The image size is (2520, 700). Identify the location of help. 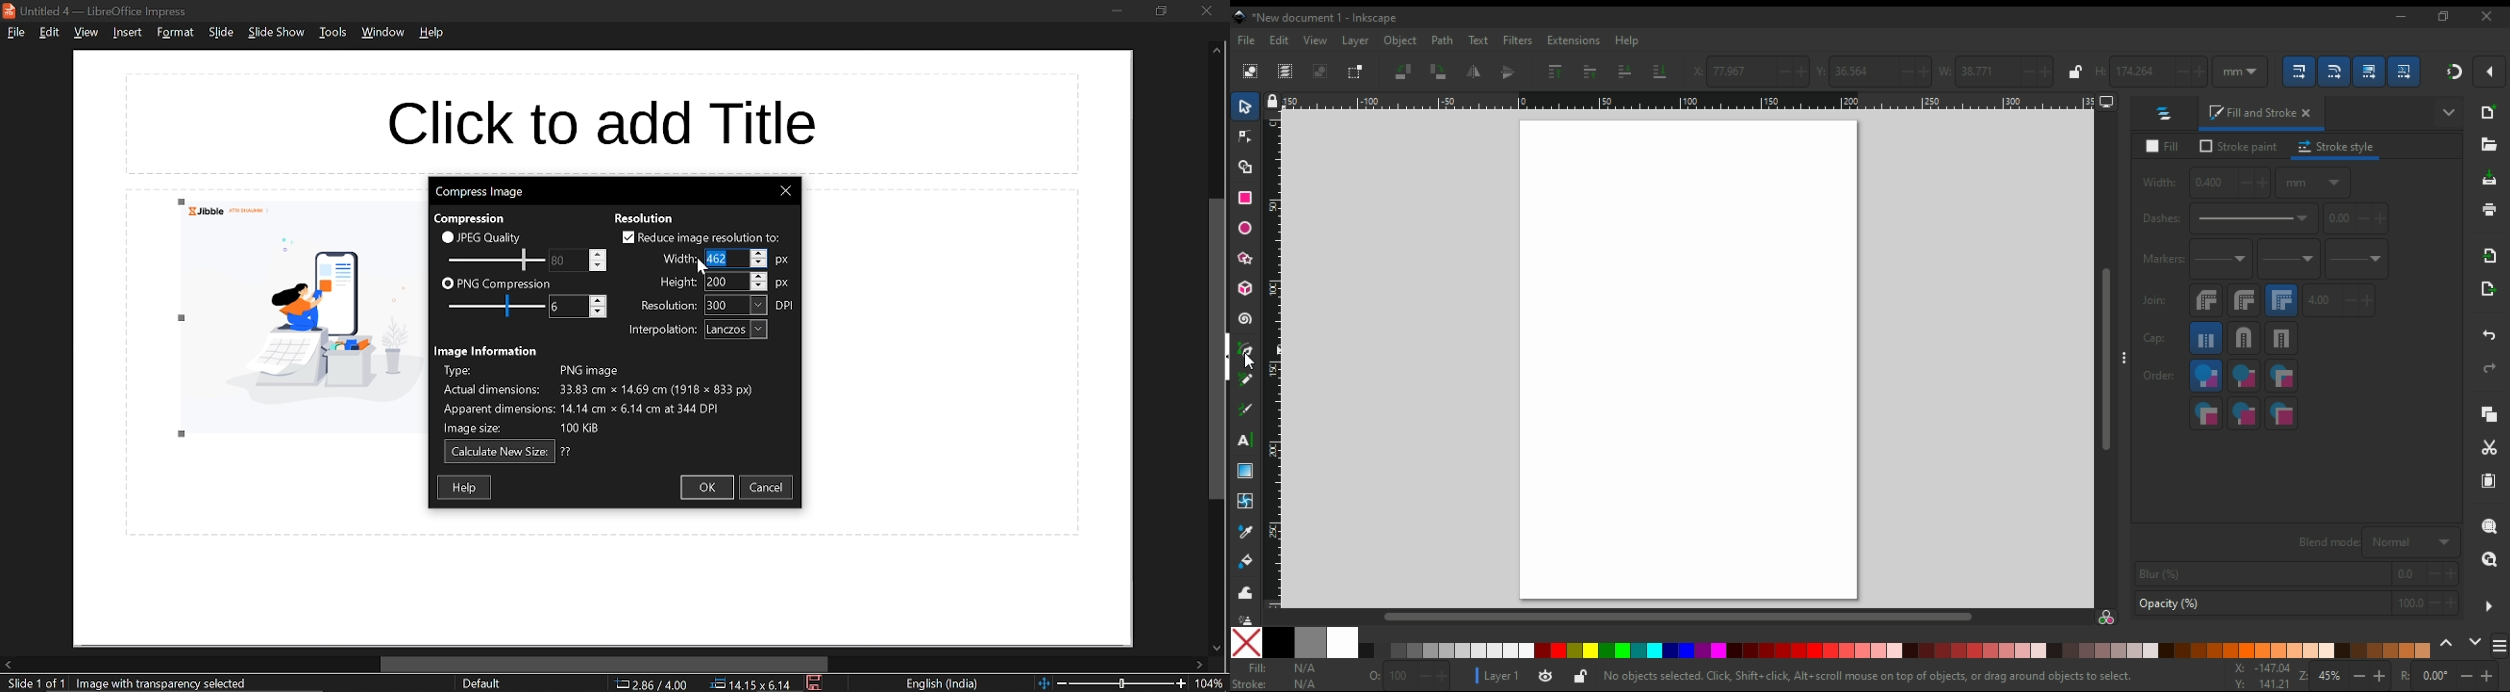
(433, 33).